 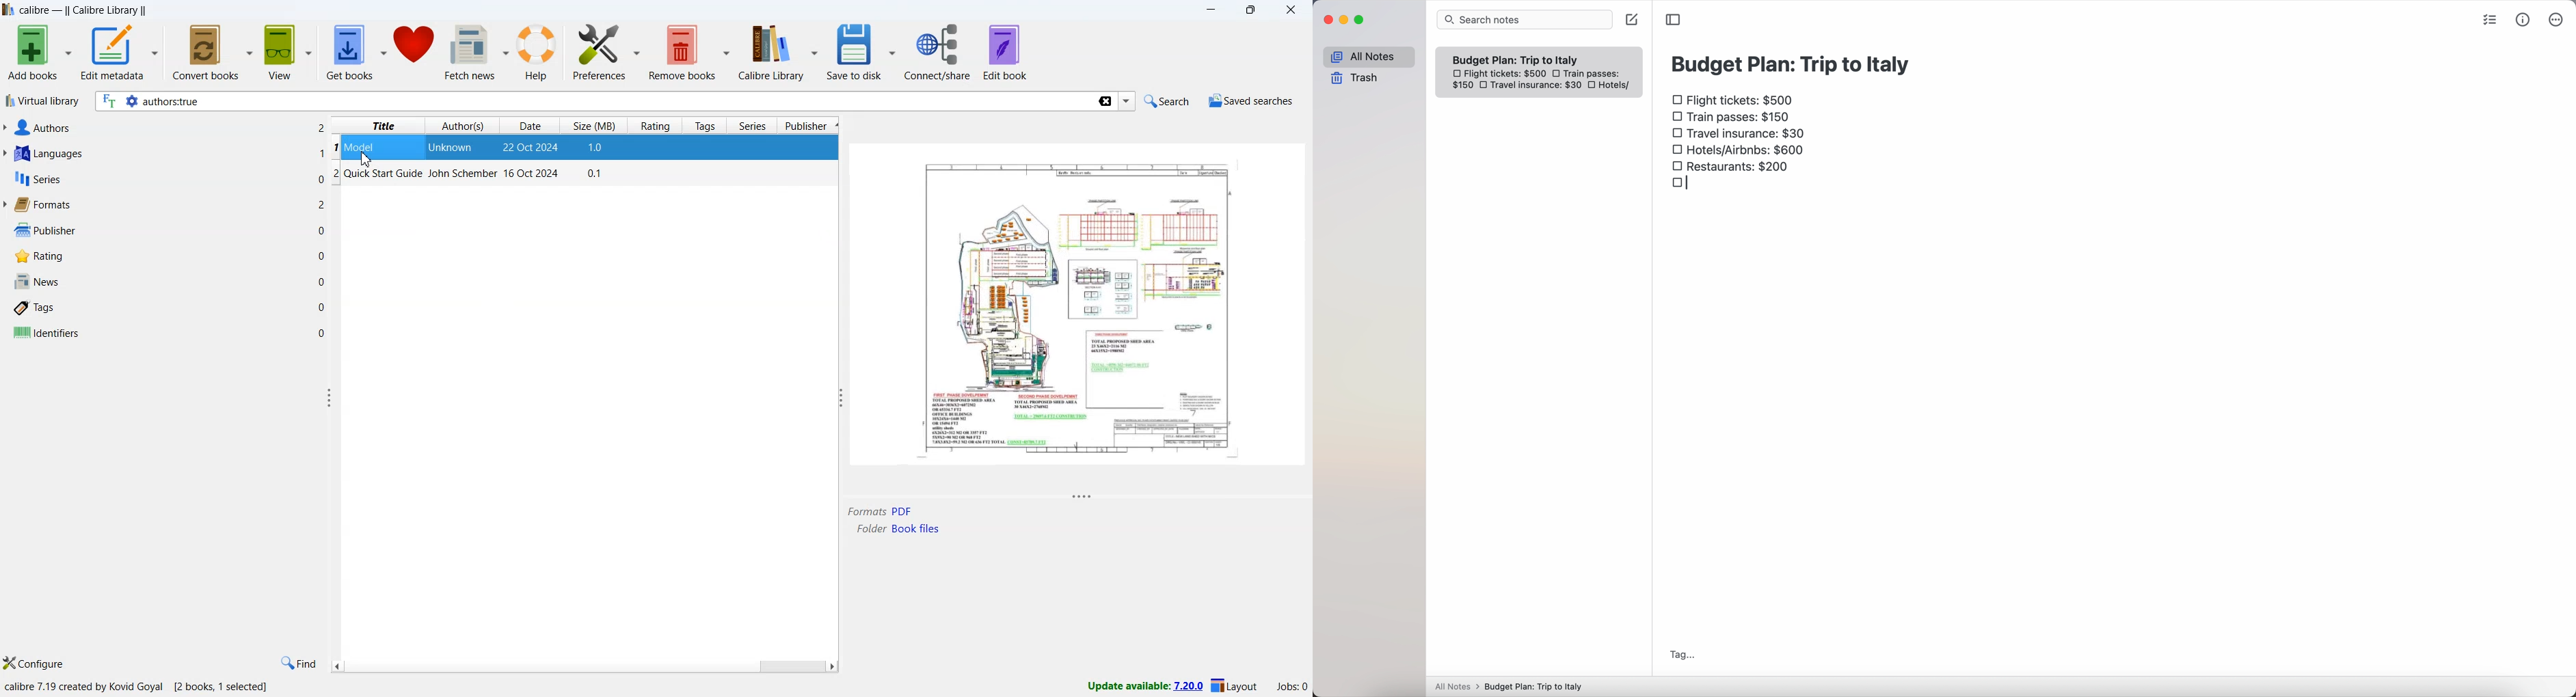 I want to click on date, so click(x=533, y=148).